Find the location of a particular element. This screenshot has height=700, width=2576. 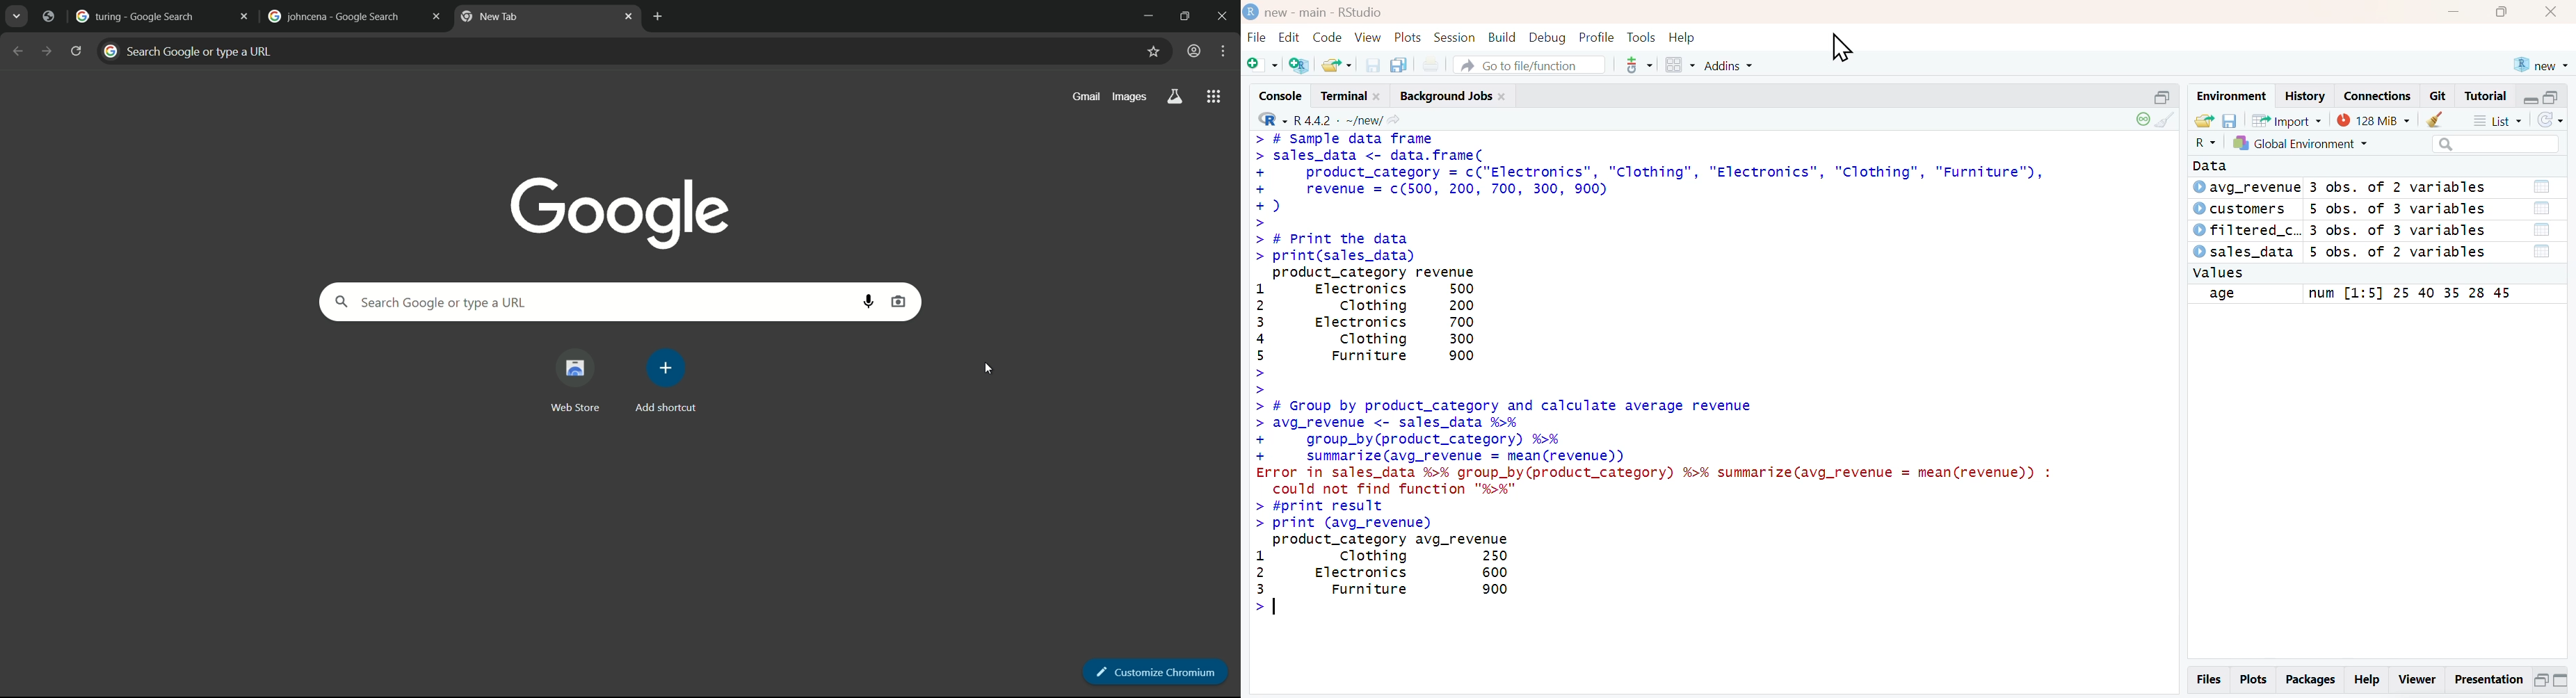

List is located at coordinates (2496, 120).